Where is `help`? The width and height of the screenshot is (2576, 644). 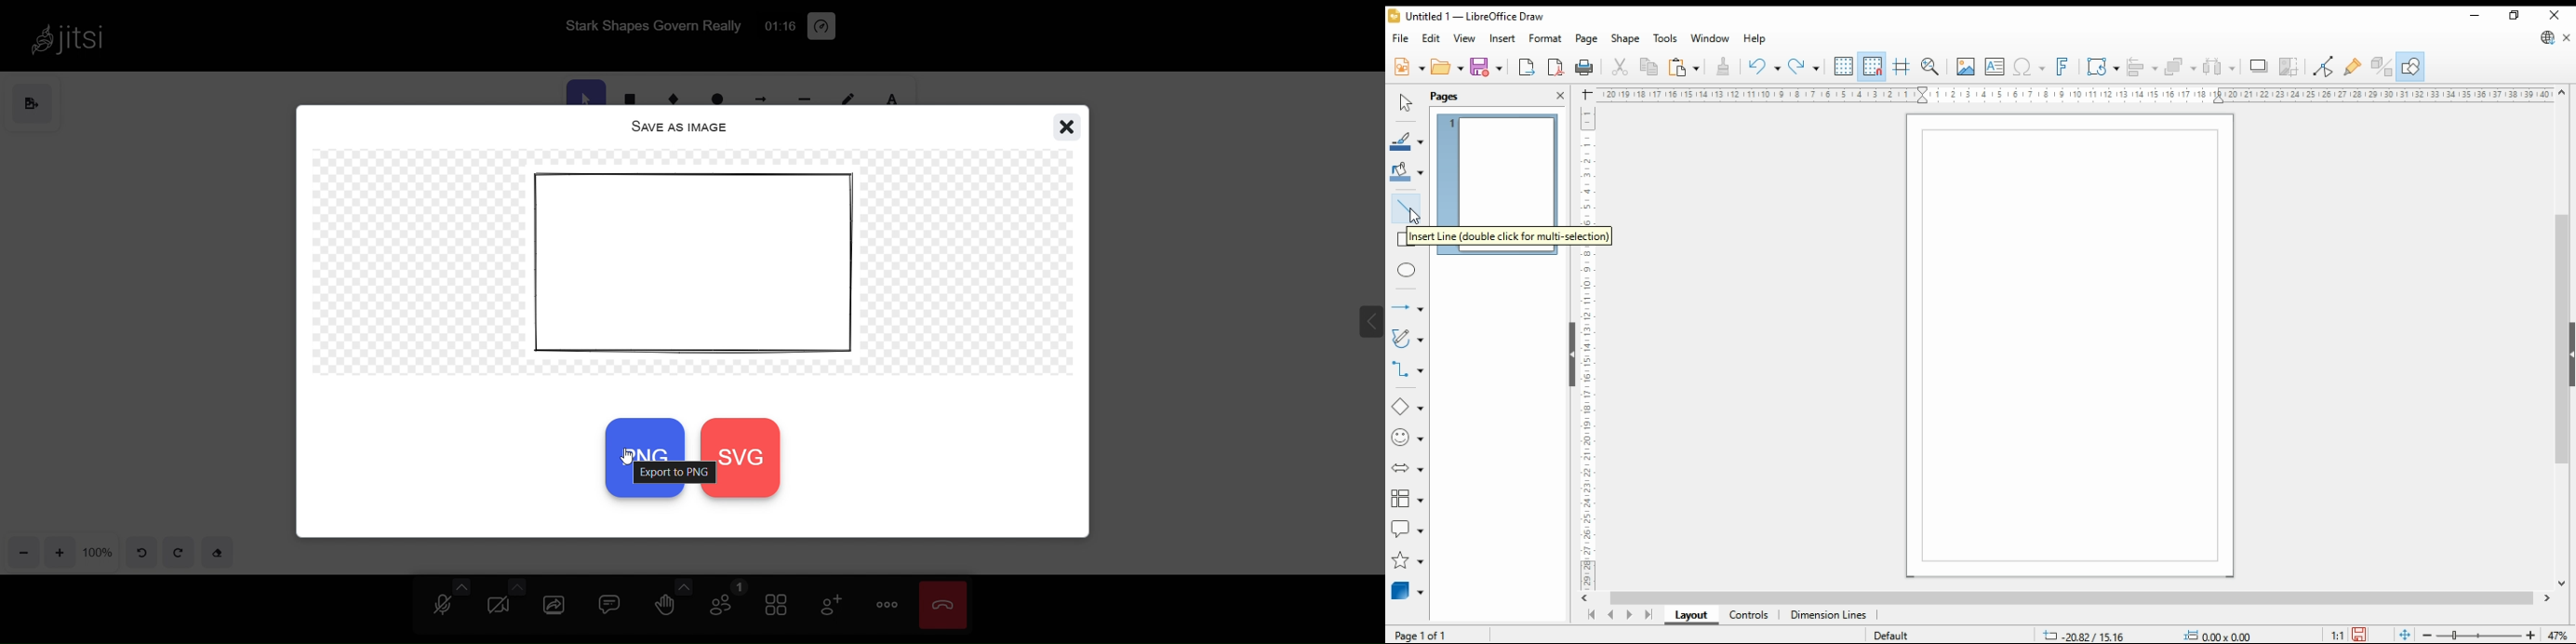
help is located at coordinates (1755, 39).